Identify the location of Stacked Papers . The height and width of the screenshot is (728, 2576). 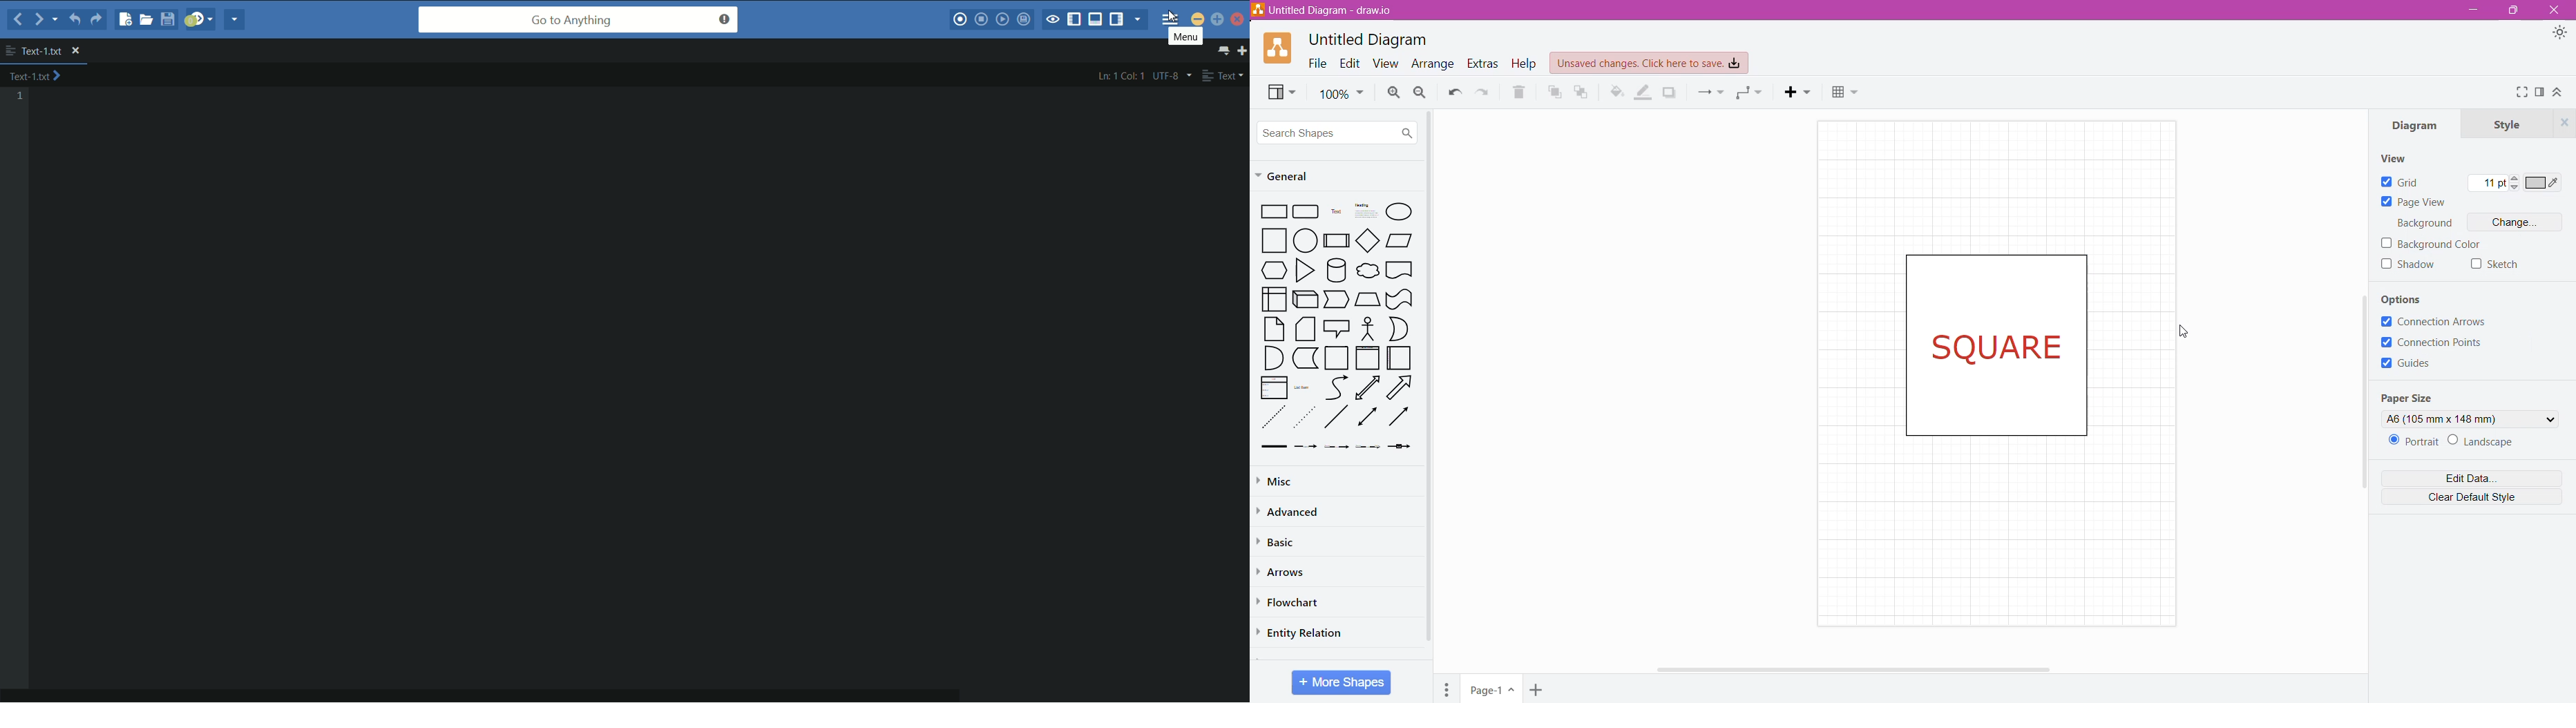
(1304, 329).